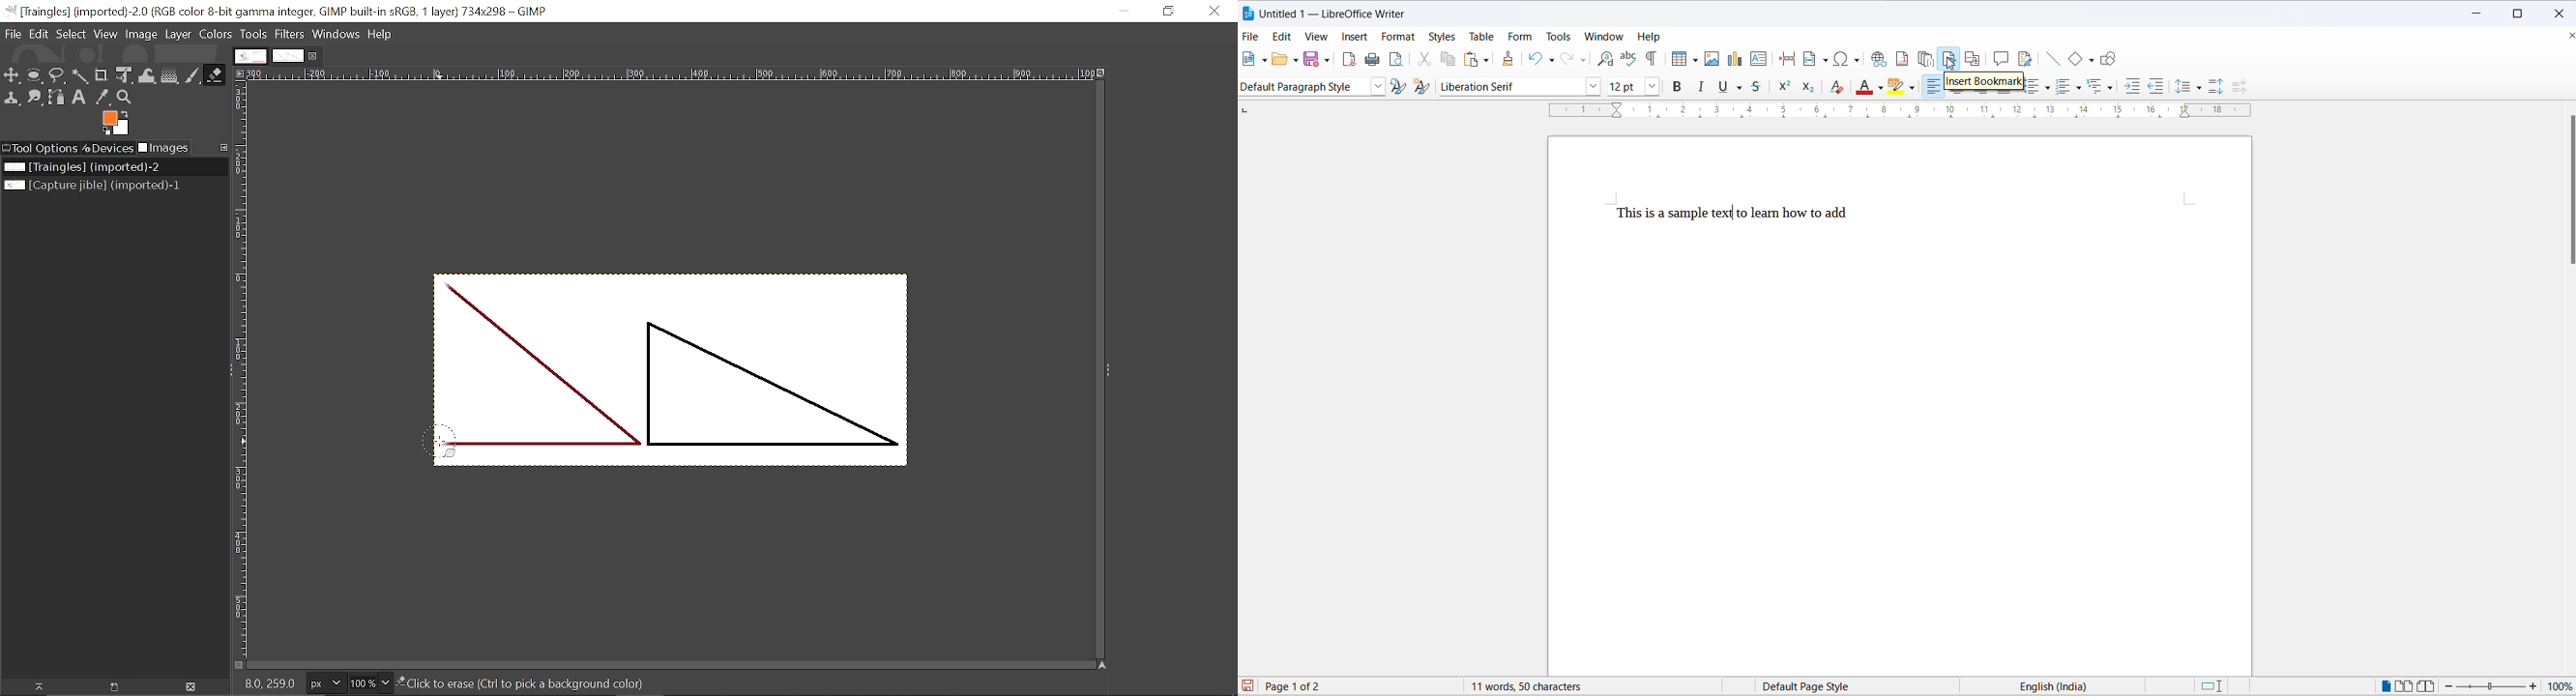 This screenshot has width=2576, height=700. What do you see at coordinates (1482, 36) in the screenshot?
I see `table` at bounding box center [1482, 36].